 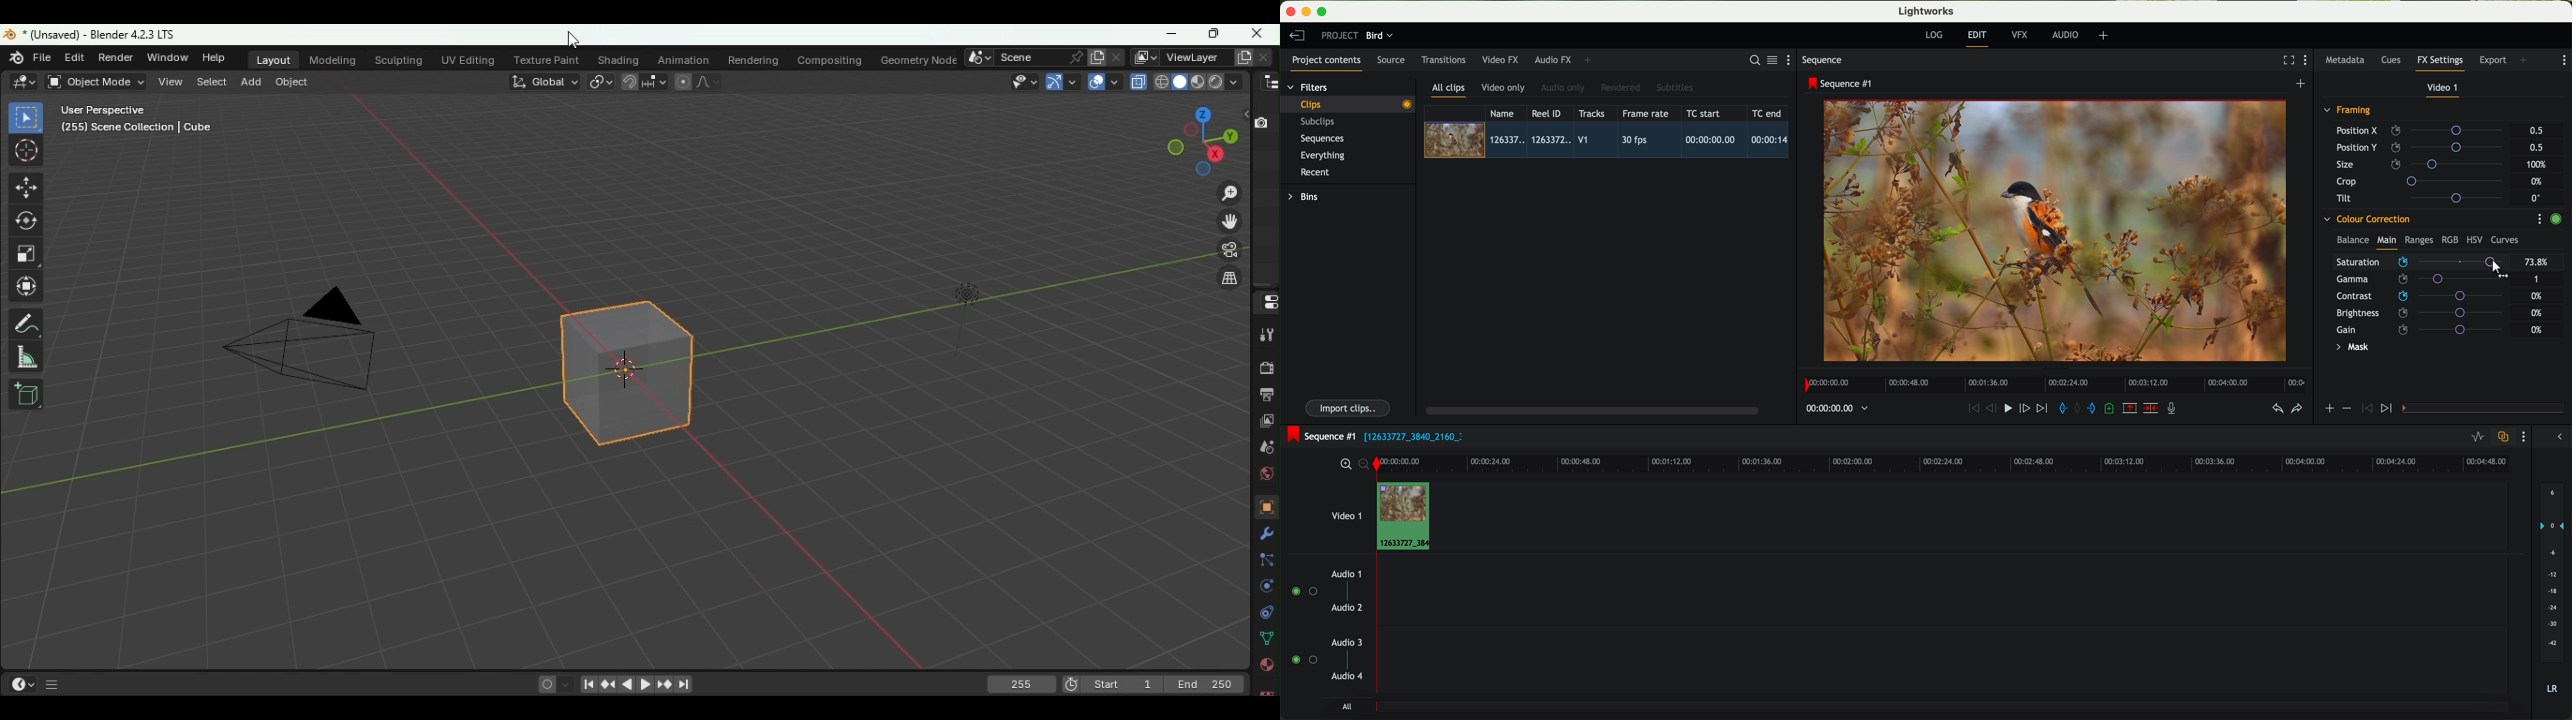 What do you see at coordinates (2556, 220) in the screenshot?
I see `enable` at bounding box center [2556, 220].